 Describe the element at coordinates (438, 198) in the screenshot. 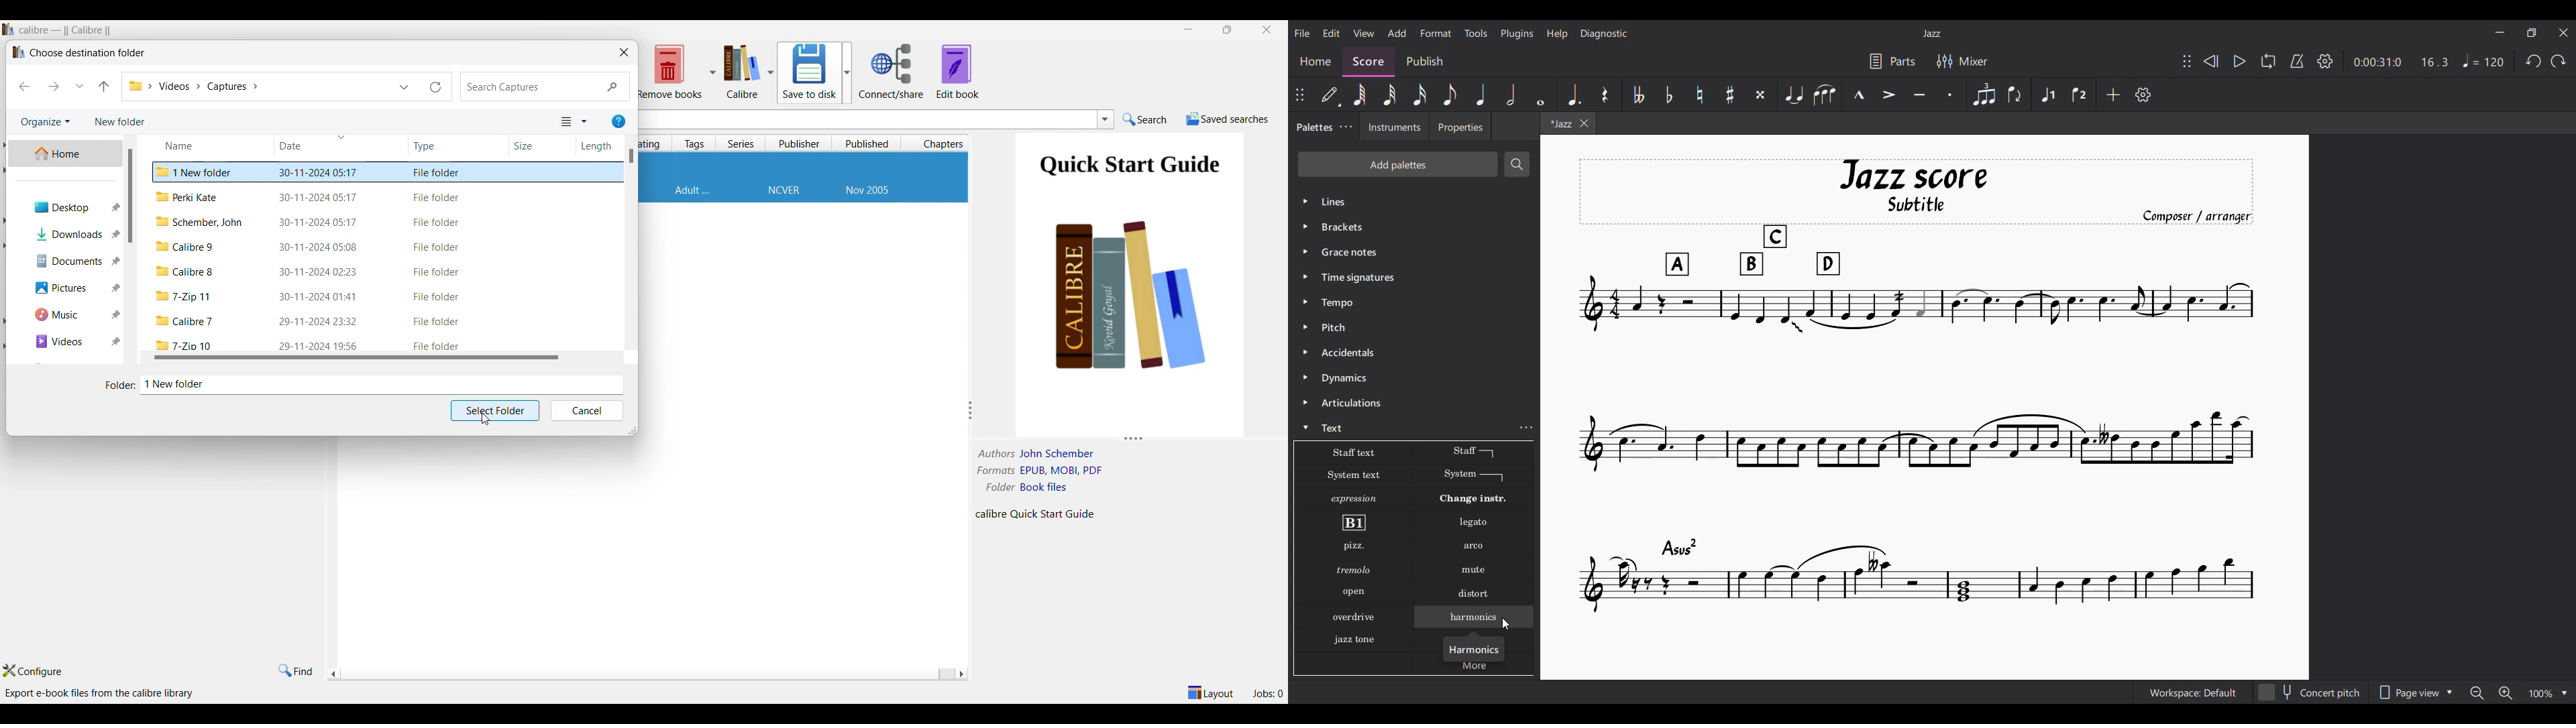

I see `file folder` at that location.